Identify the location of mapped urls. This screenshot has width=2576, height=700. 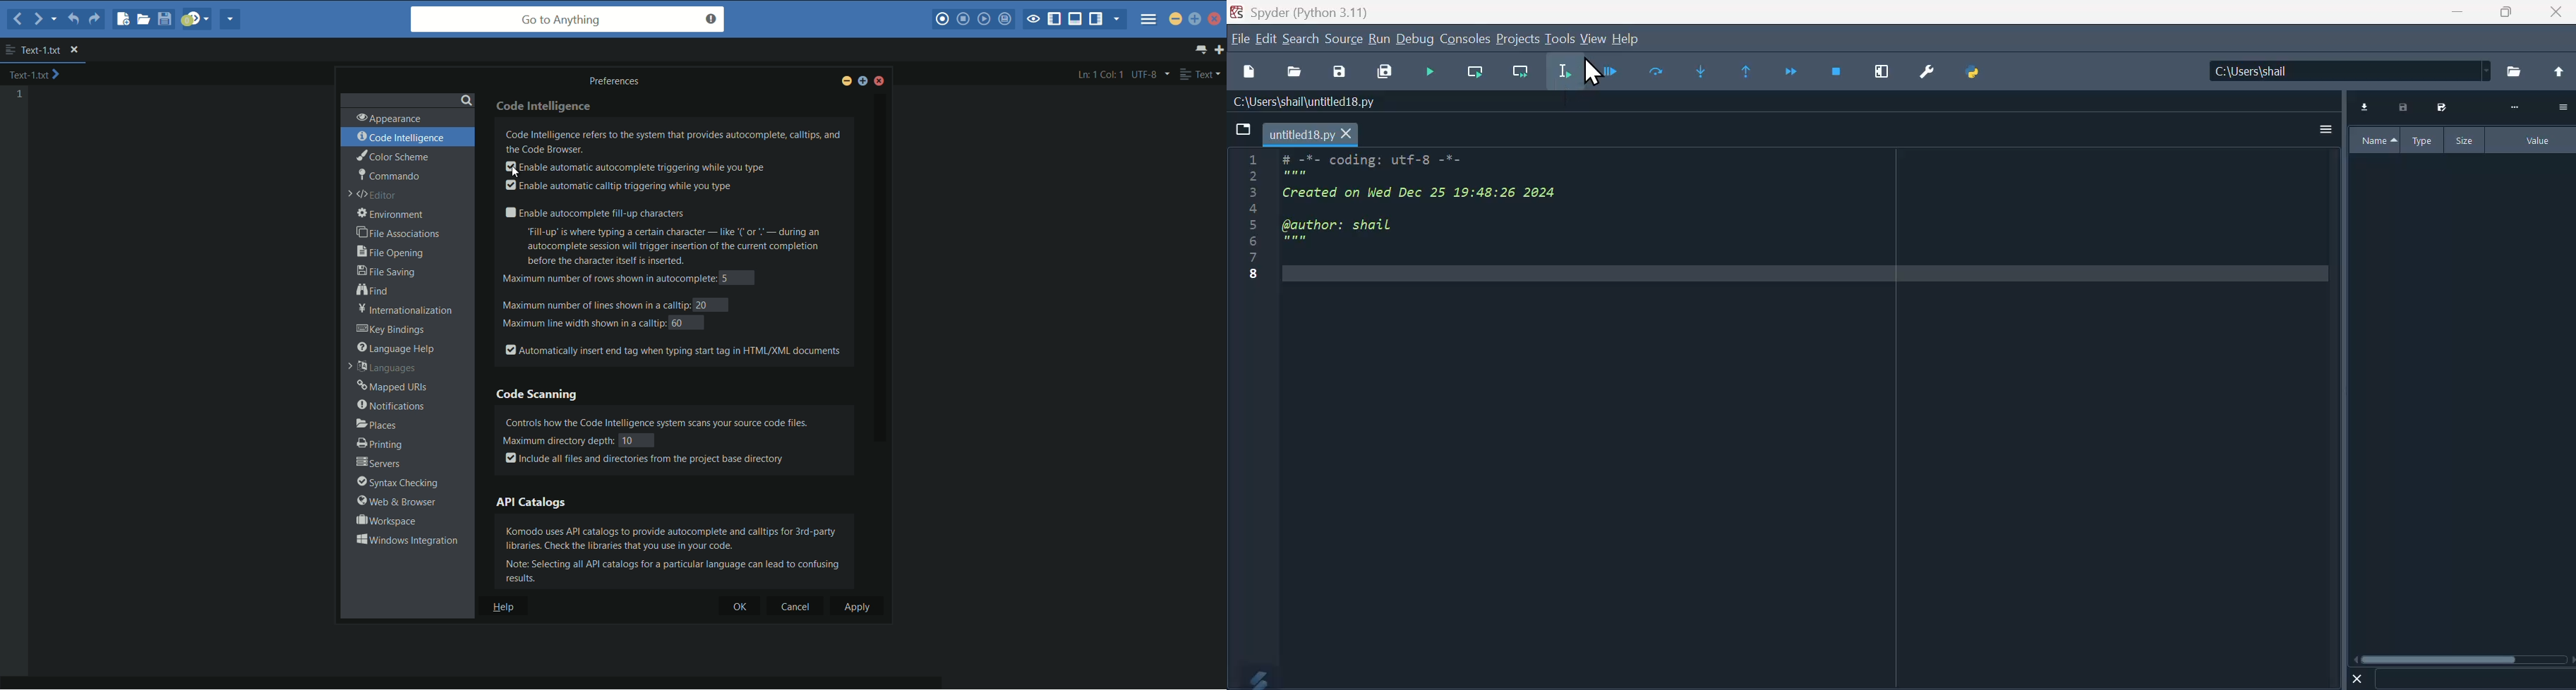
(393, 387).